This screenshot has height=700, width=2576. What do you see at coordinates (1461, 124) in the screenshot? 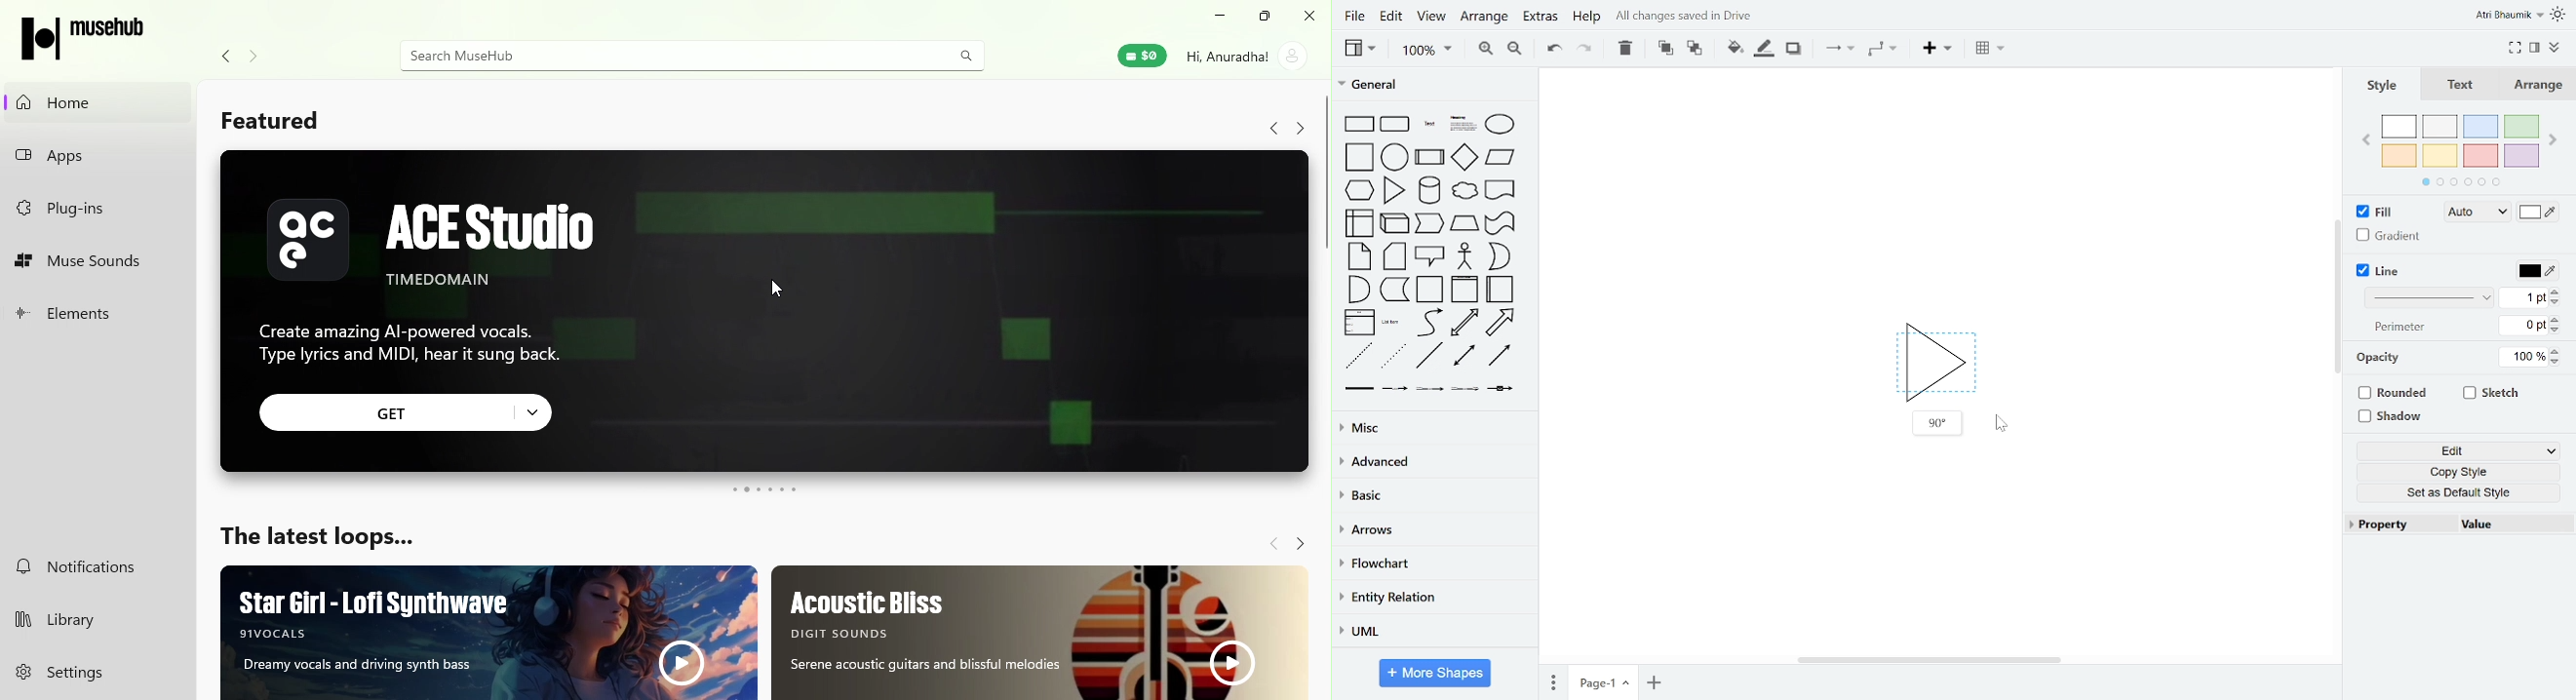
I see `heading` at bounding box center [1461, 124].